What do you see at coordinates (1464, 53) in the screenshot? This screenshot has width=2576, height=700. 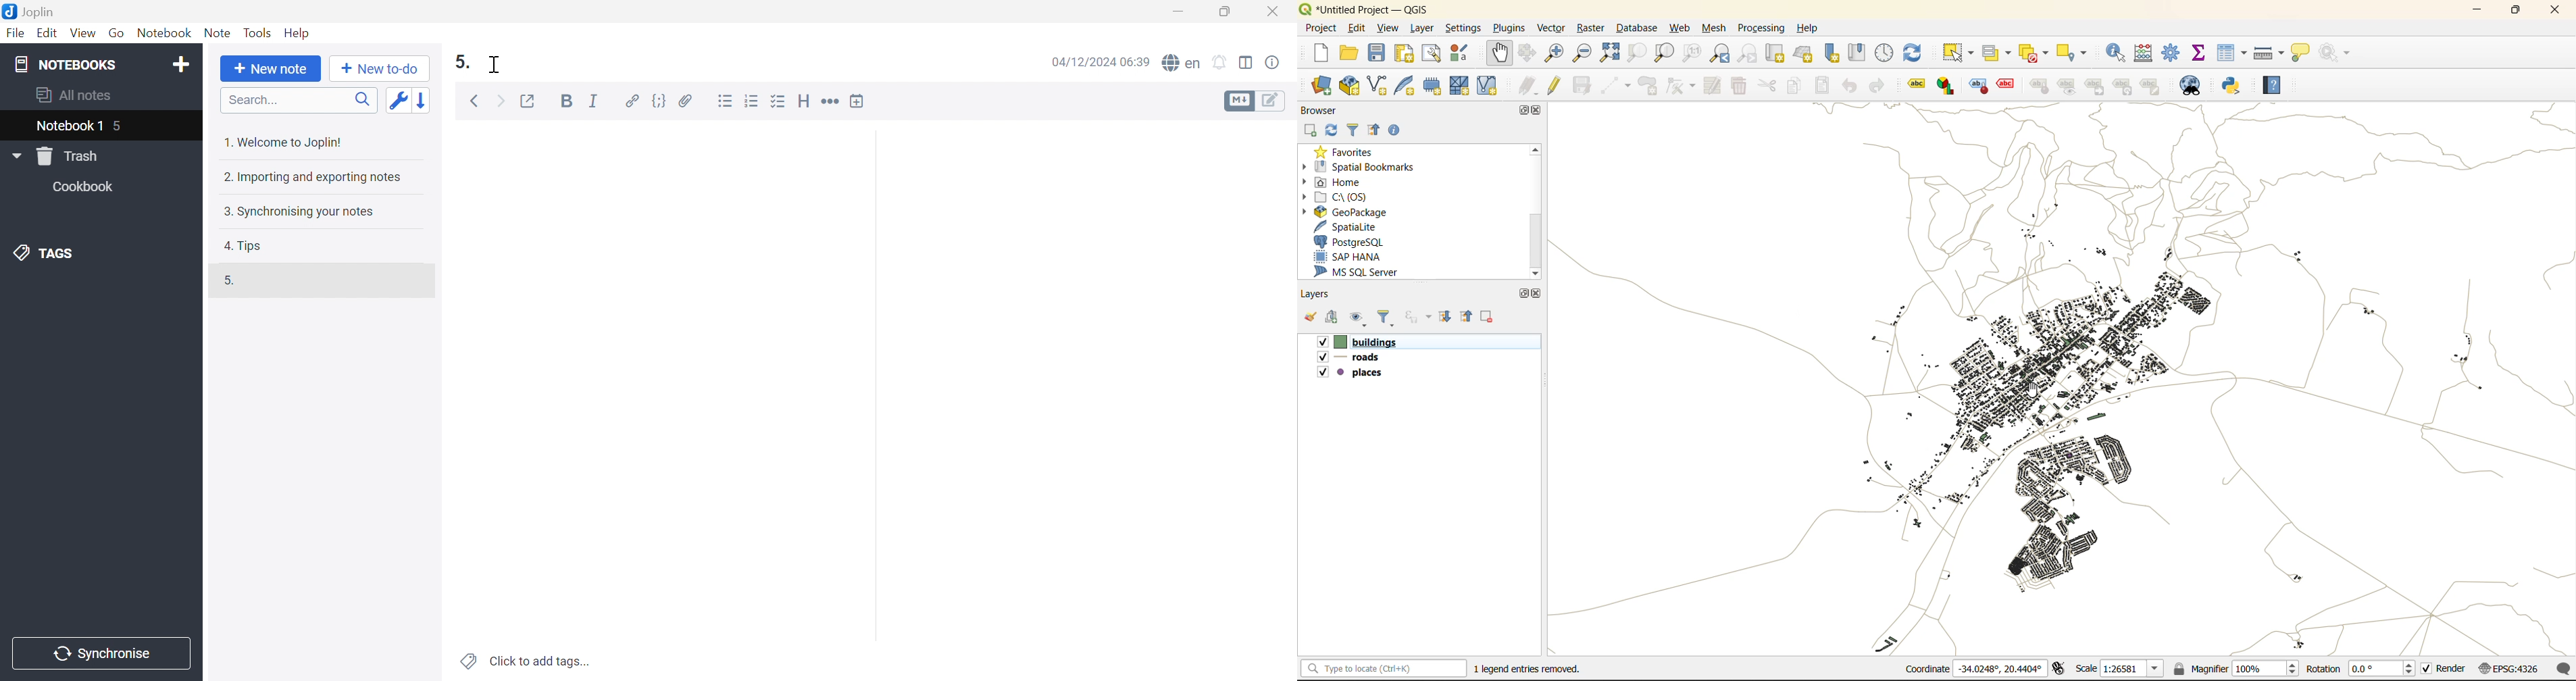 I see `style manager` at bounding box center [1464, 53].